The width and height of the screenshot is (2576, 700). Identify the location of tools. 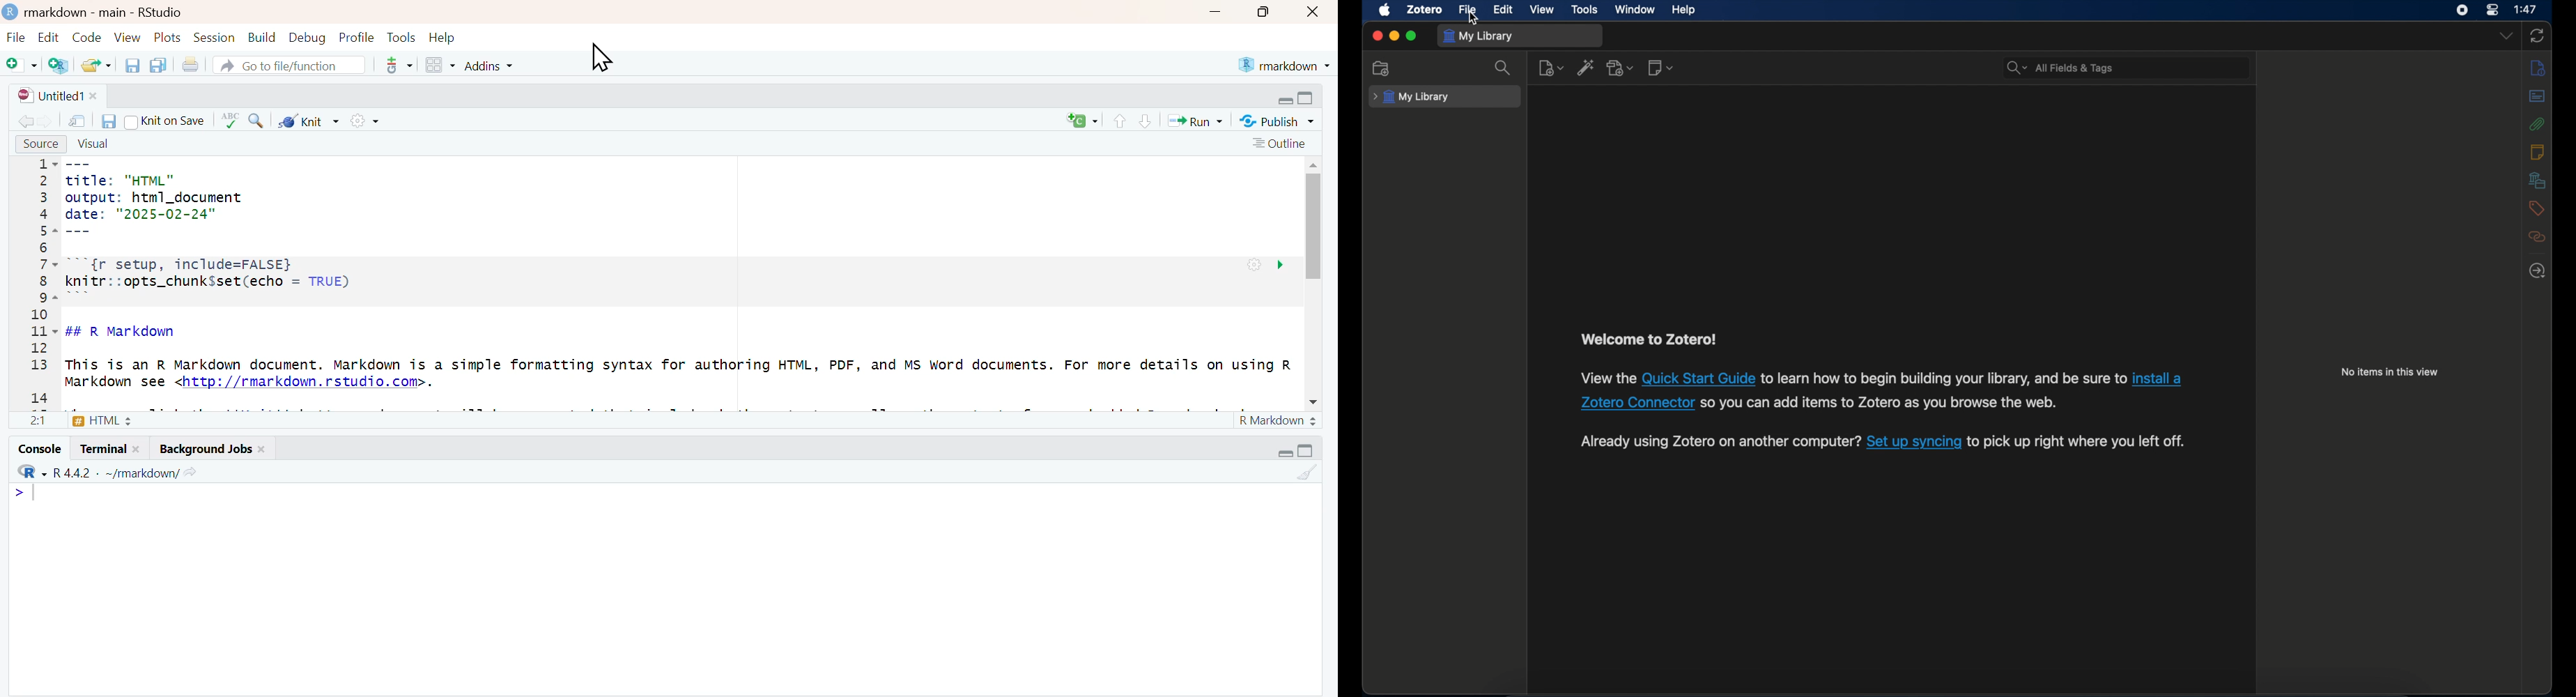
(1585, 9).